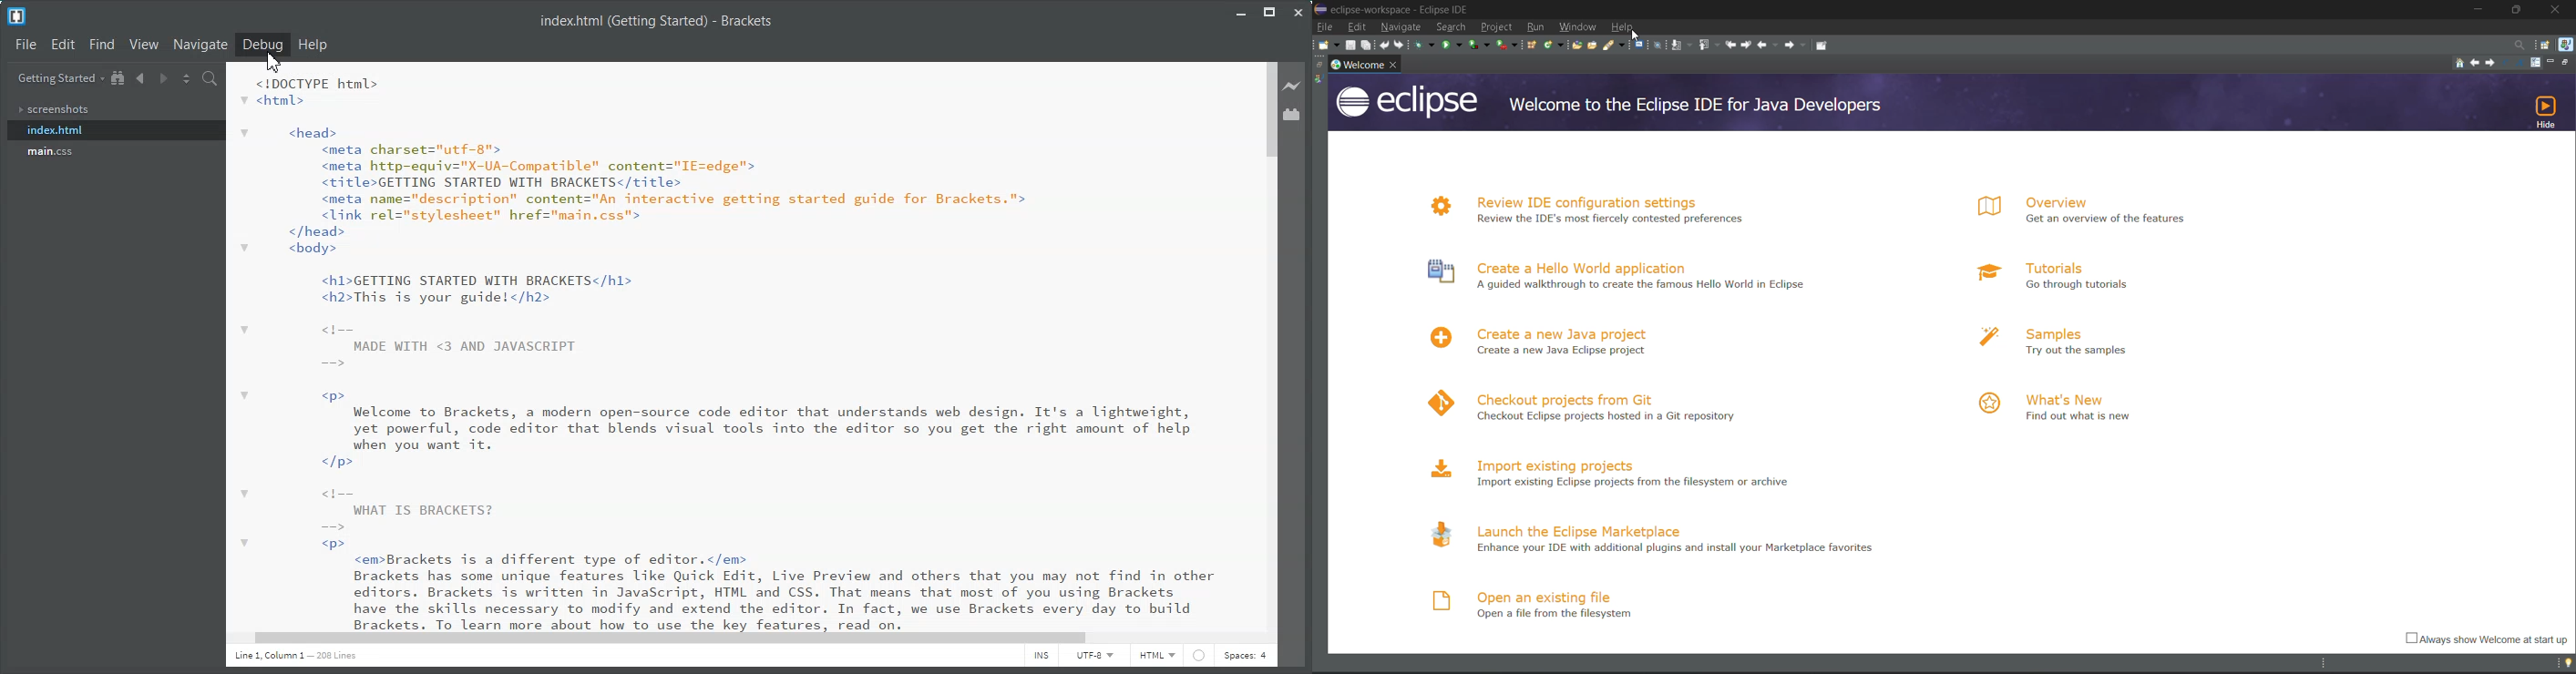 The height and width of the screenshot is (700, 2576). What do you see at coordinates (1680, 47) in the screenshot?
I see `next annotation` at bounding box center [1680, 47].